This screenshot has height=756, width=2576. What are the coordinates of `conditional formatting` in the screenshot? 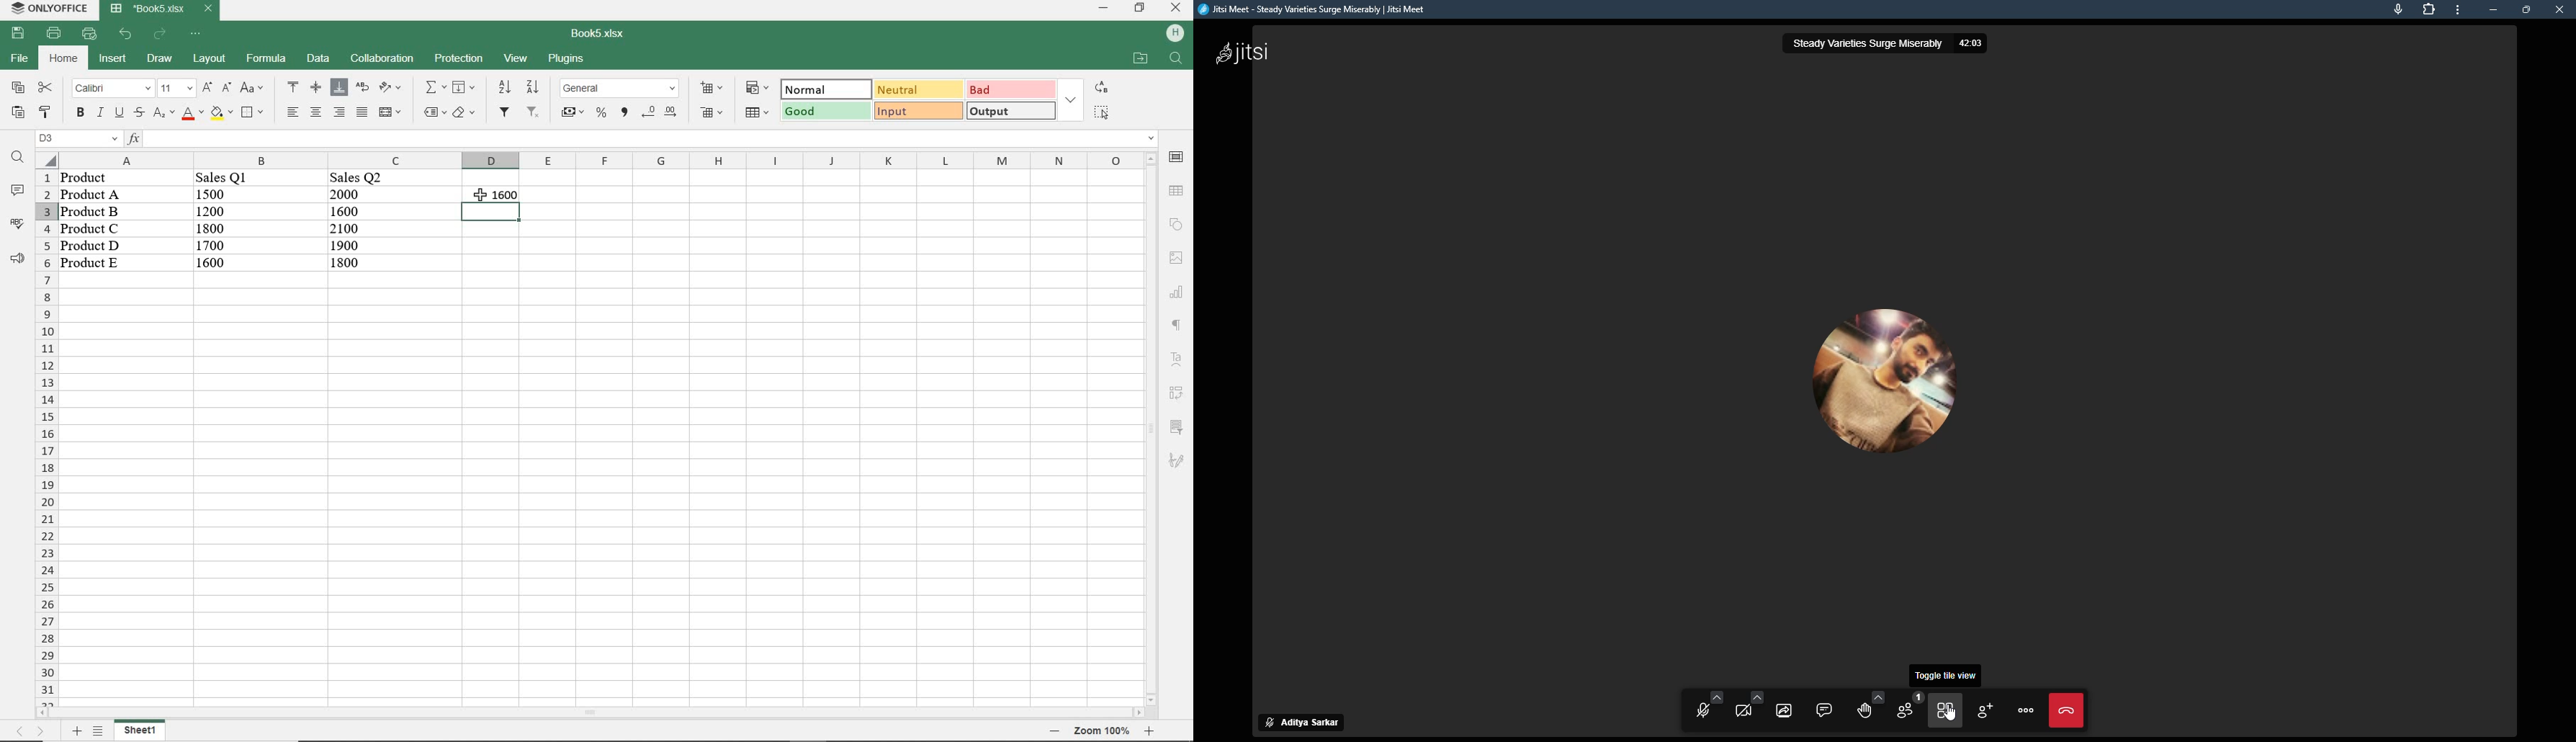 It's located at (758, 89).